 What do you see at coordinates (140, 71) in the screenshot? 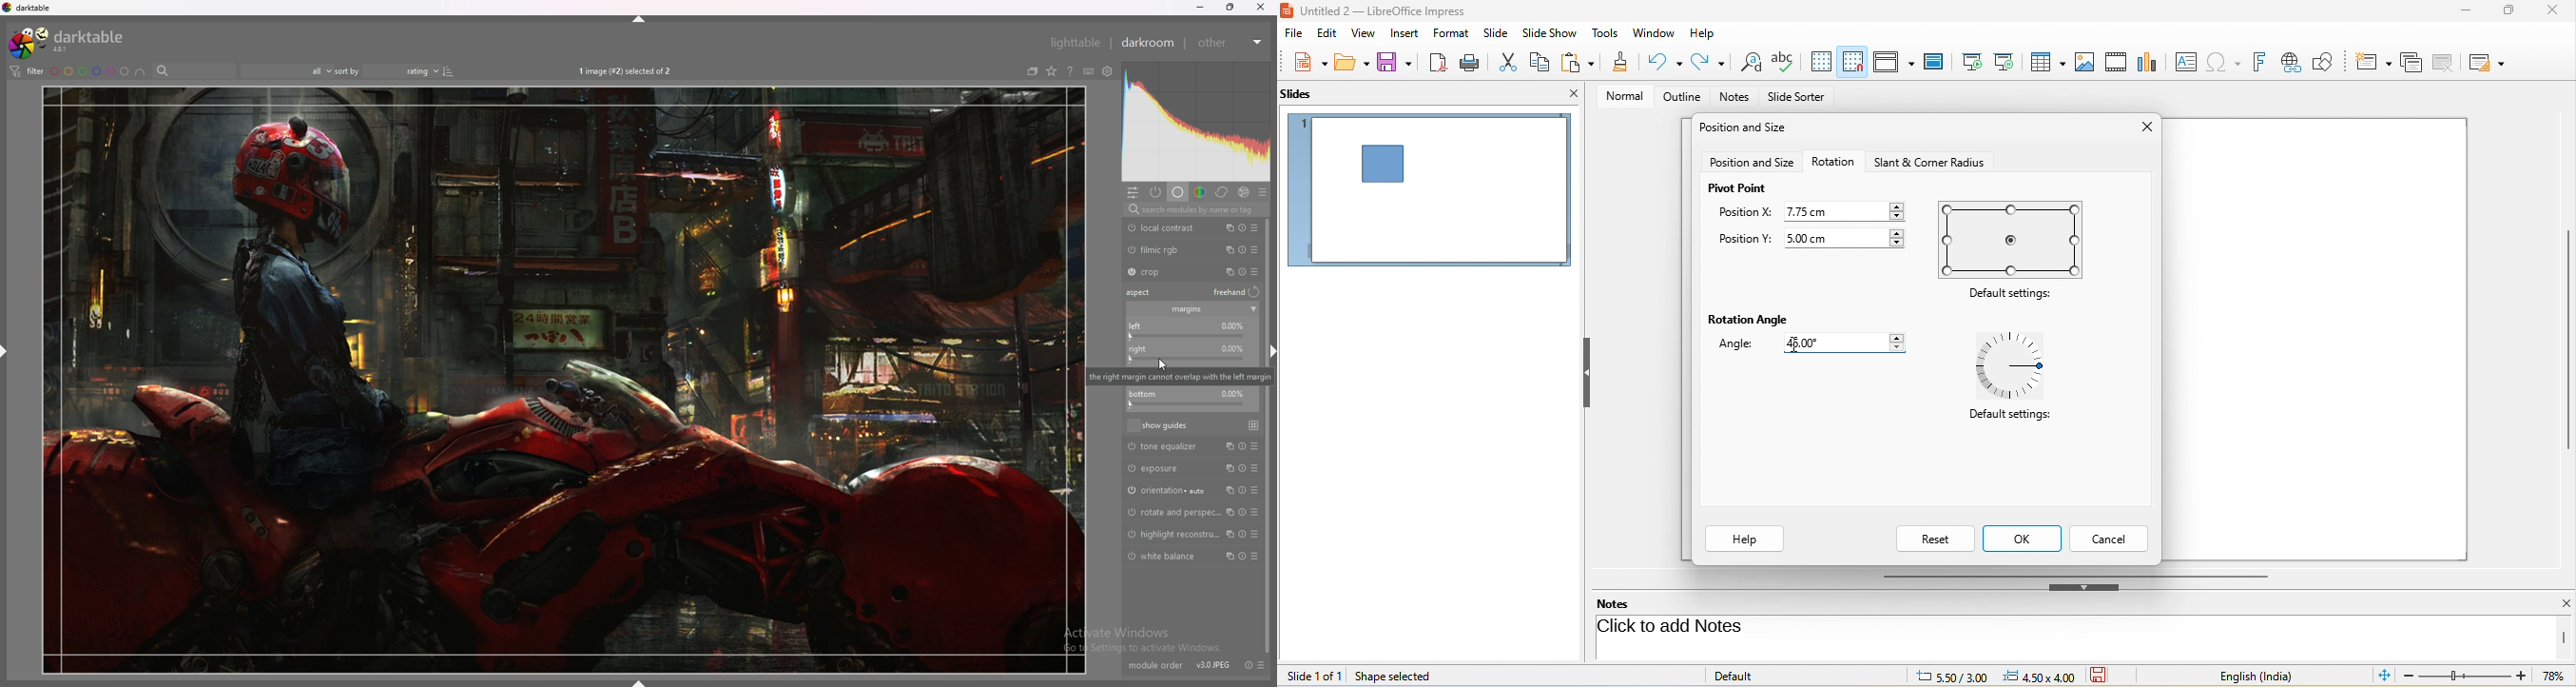
I see `include color labels` at bounding box center [140, 71].